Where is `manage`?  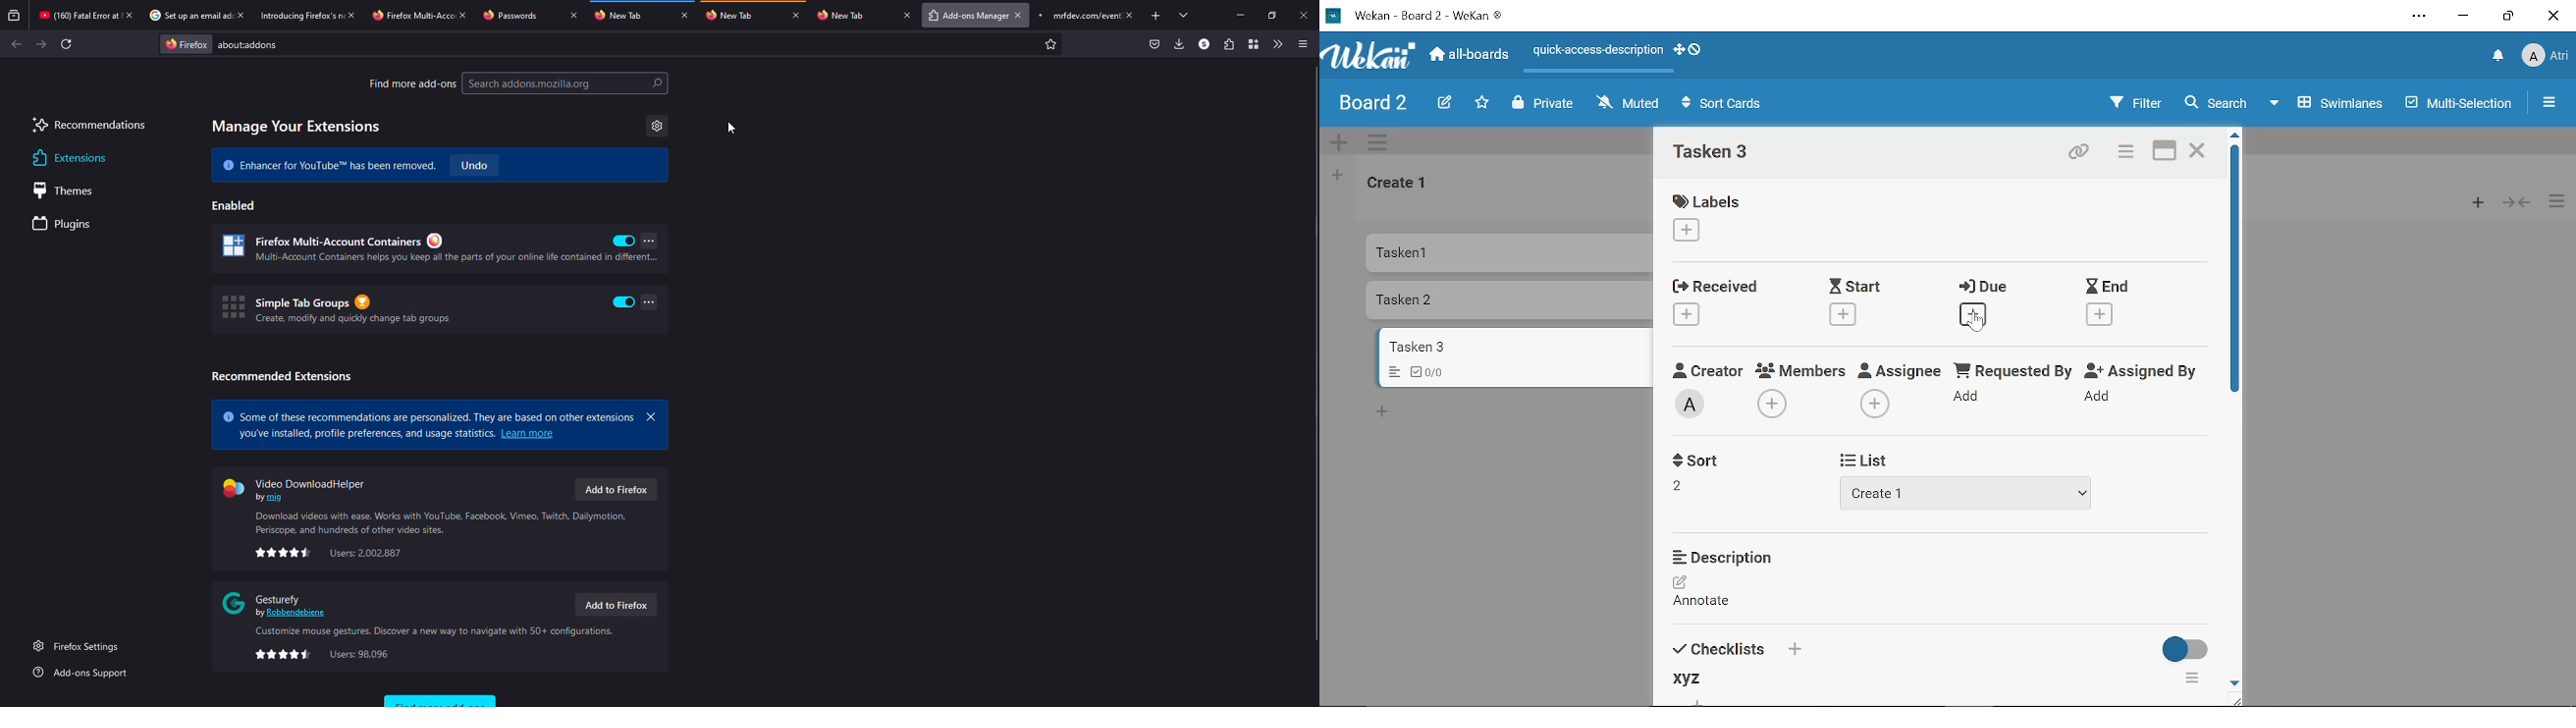
manage is located at coordinates (297, 127).